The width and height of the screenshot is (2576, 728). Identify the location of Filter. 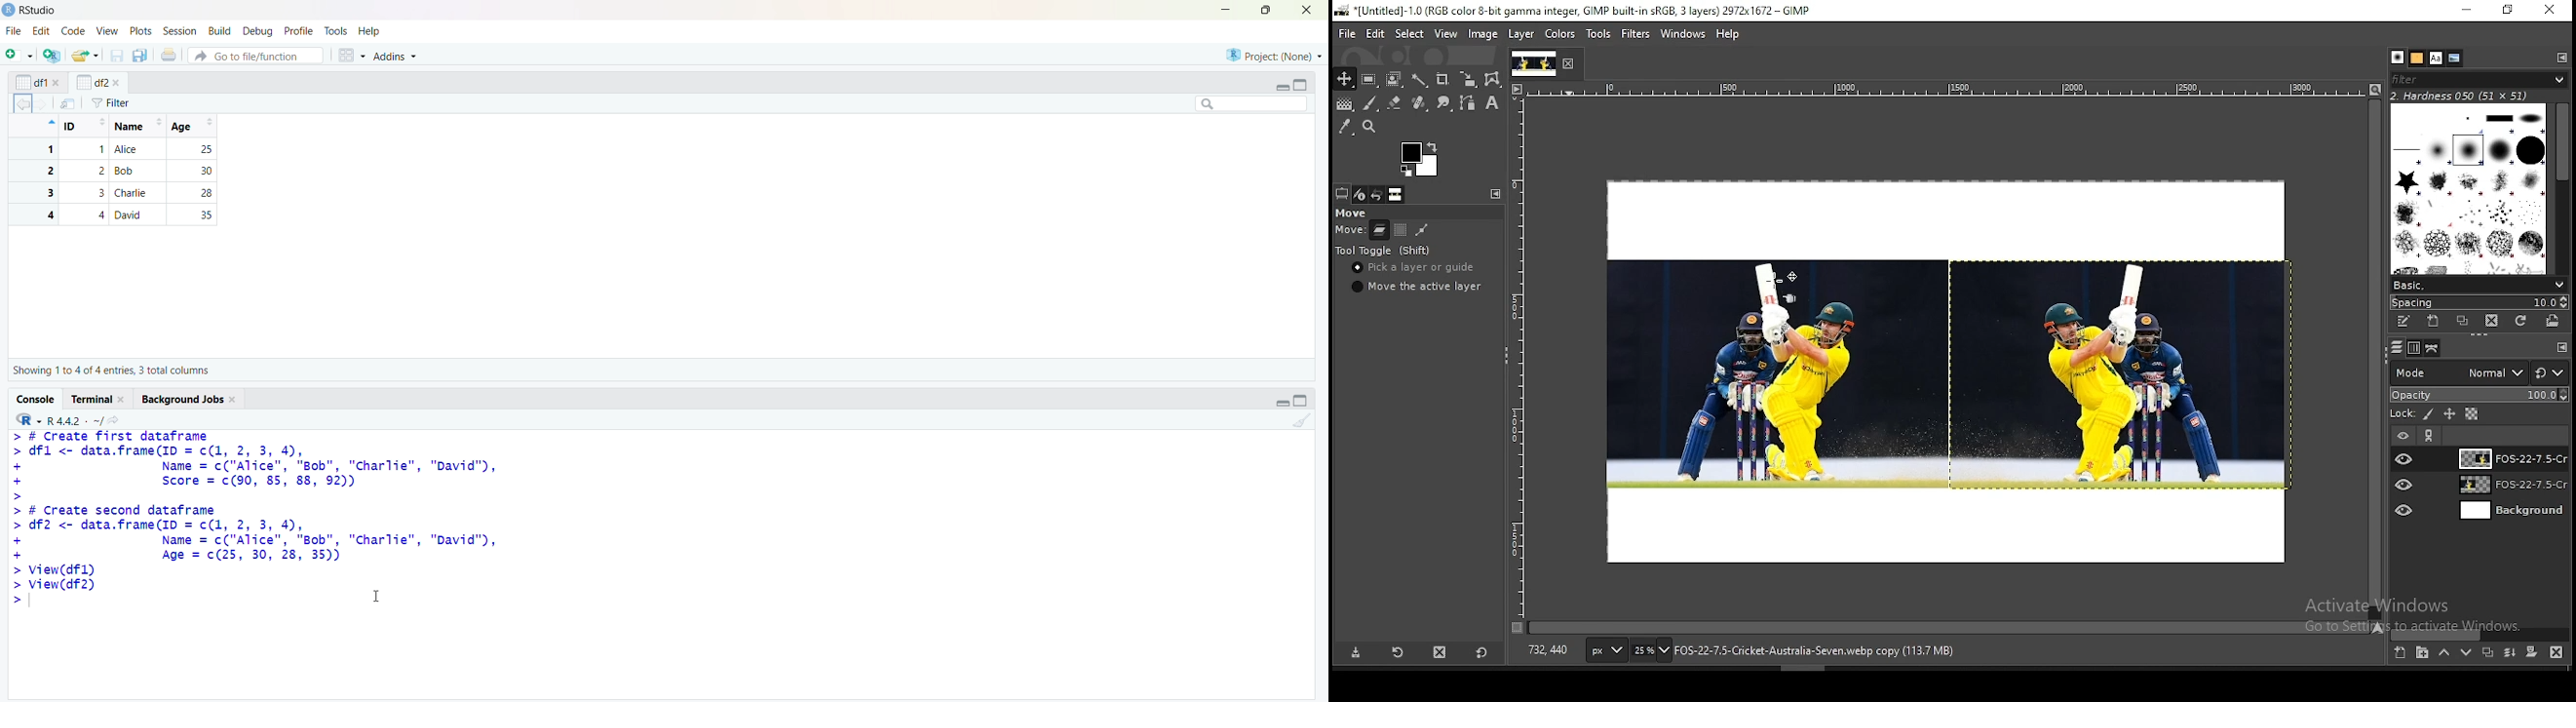
(111, 103).